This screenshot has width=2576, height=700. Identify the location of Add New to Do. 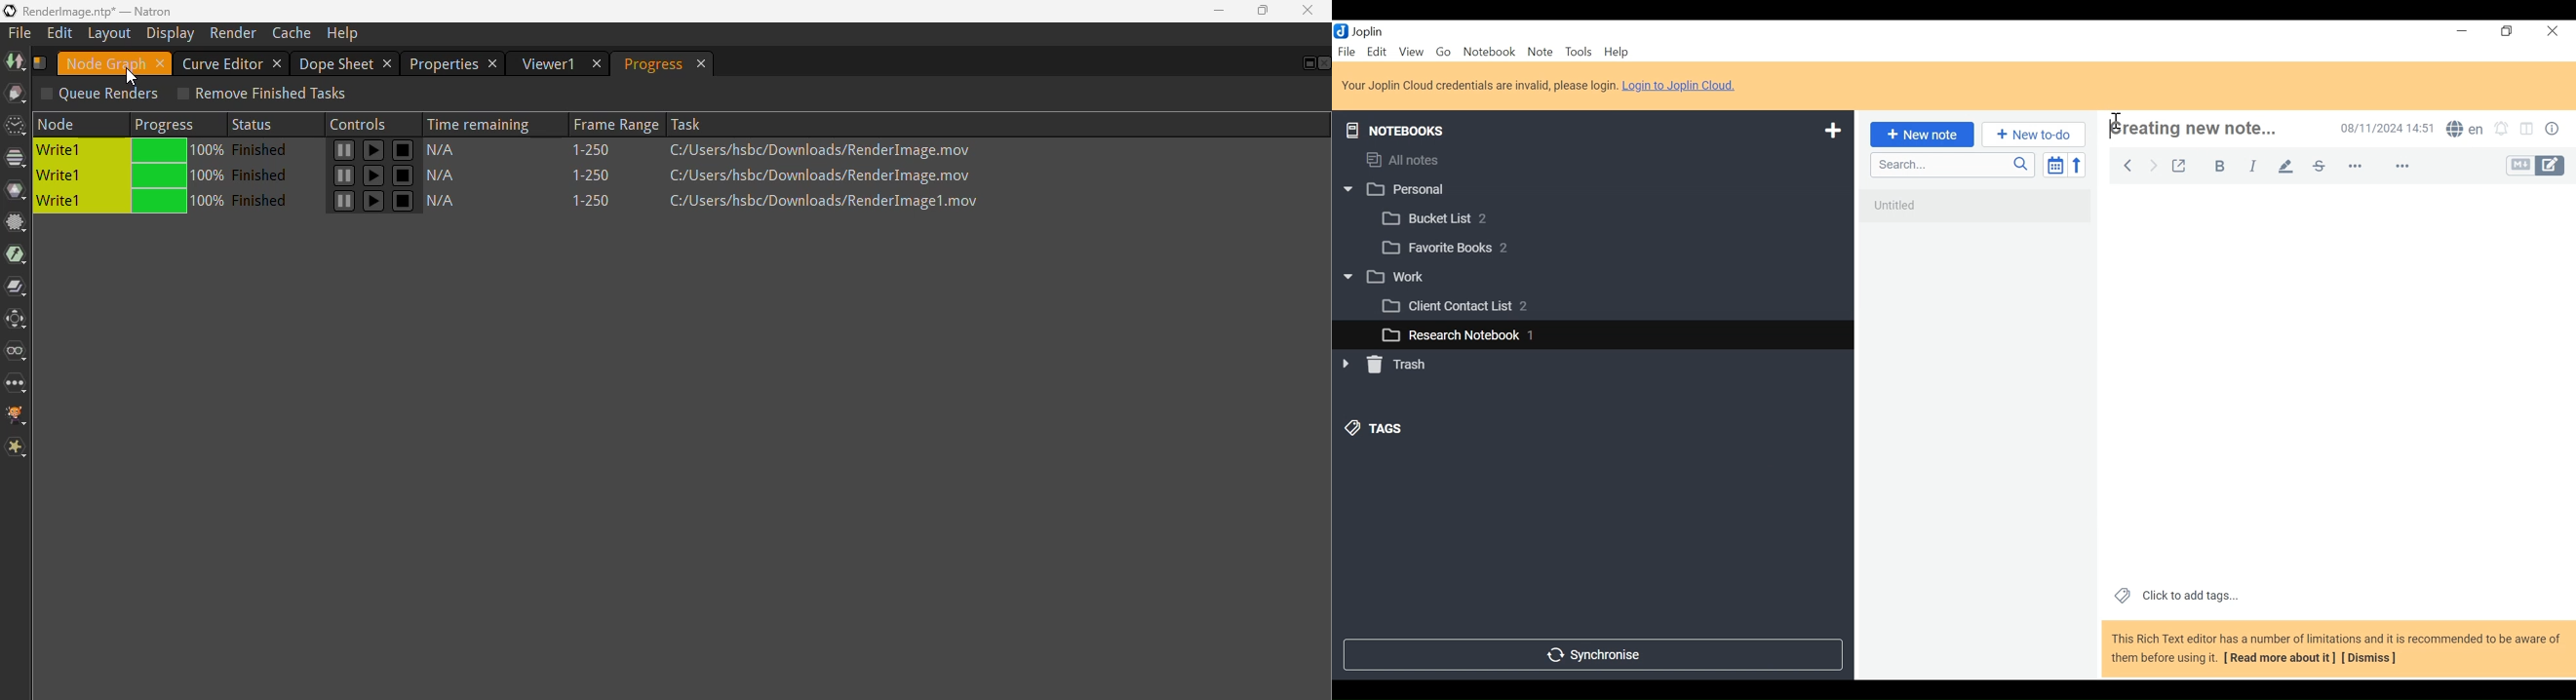
(2034, 135).